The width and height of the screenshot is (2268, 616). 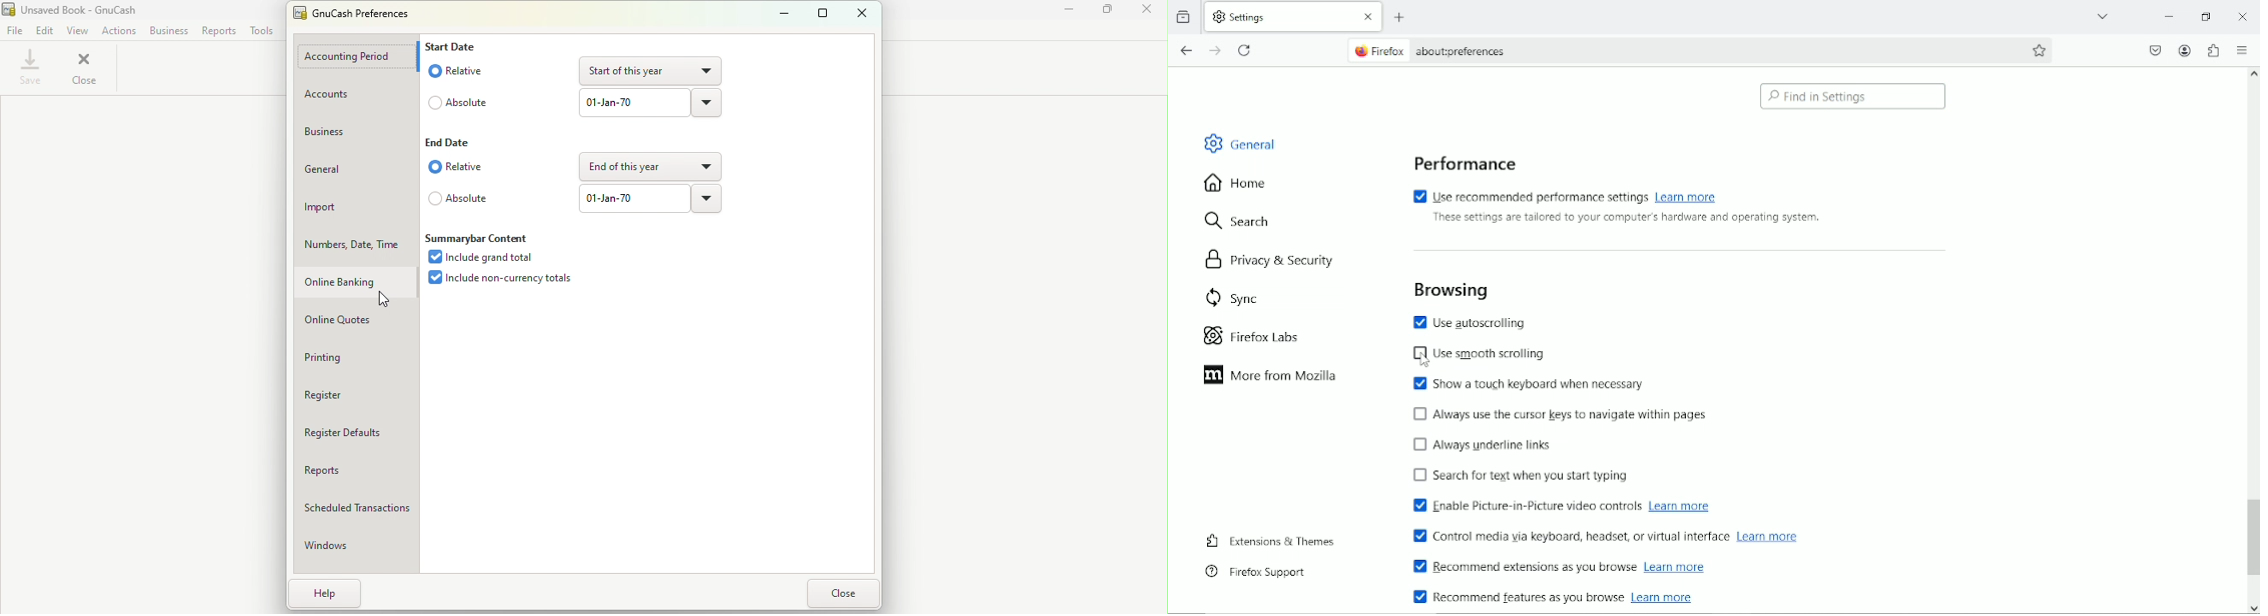 I want to click on list all tabs, so click(x=2103, y=14).